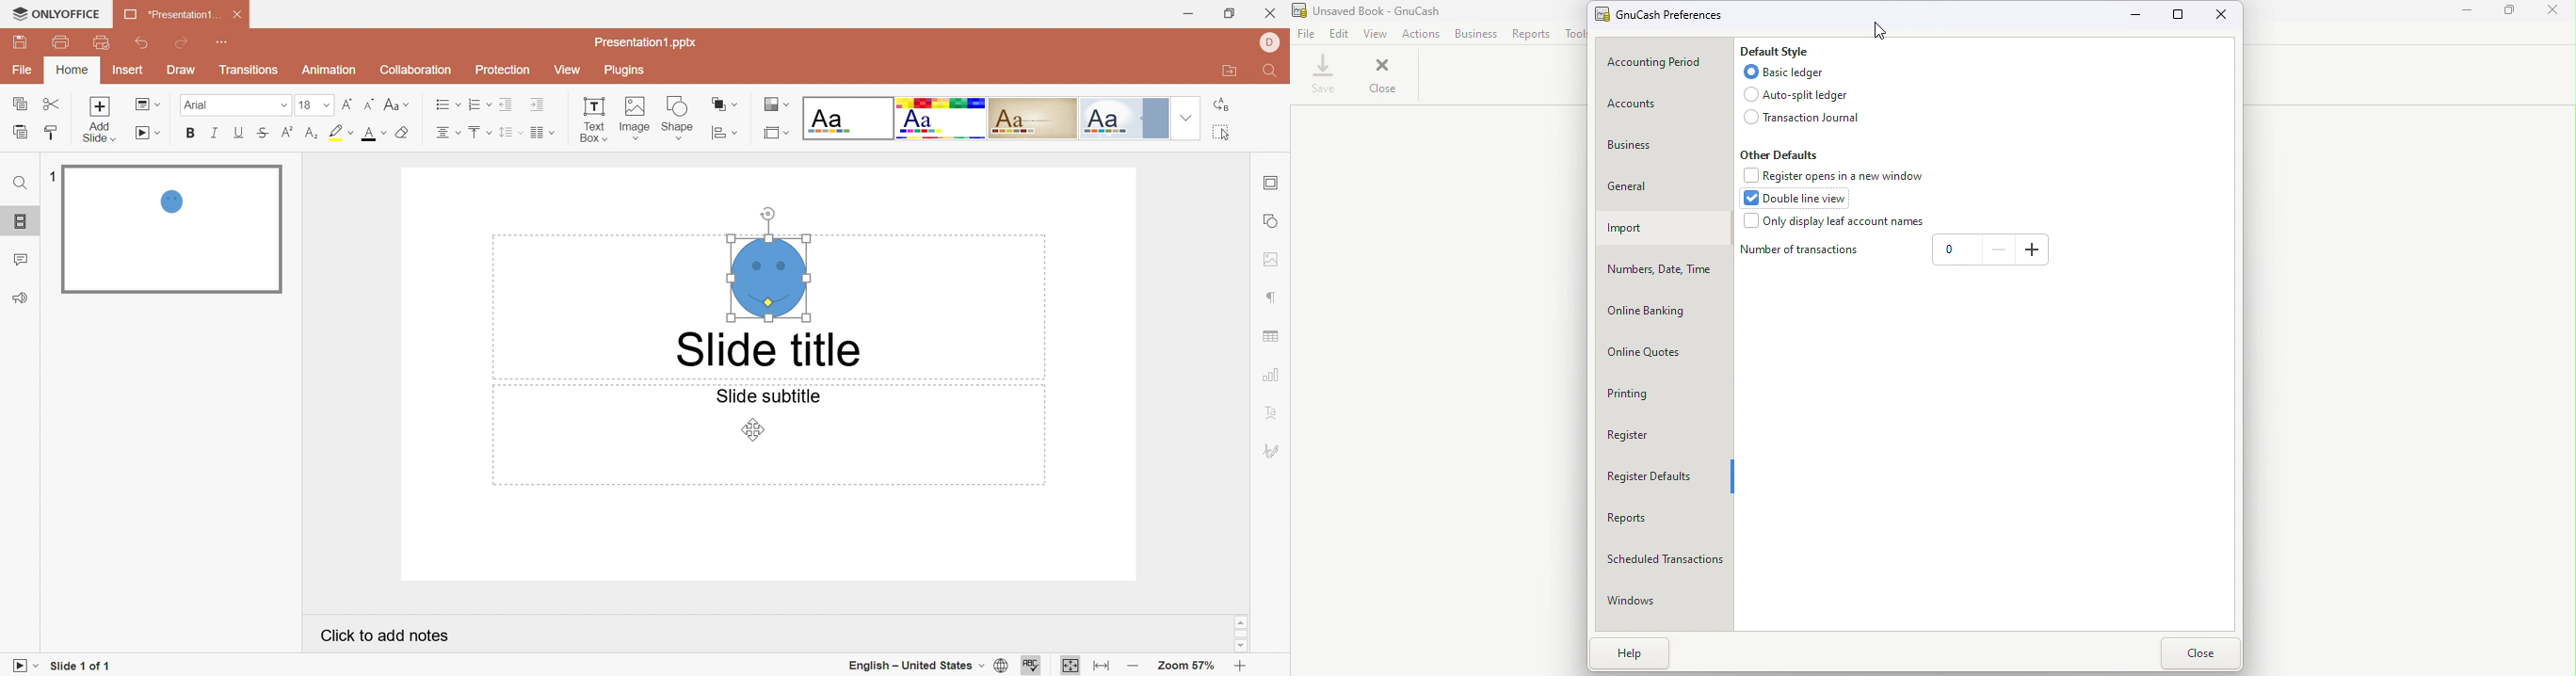 Image resolution: width=2576 pixels, height=700 pixels. What do you see at coordinates (1273, 222) in the screenshot?
I see `shape settings` at bounding box center [1273, 222].